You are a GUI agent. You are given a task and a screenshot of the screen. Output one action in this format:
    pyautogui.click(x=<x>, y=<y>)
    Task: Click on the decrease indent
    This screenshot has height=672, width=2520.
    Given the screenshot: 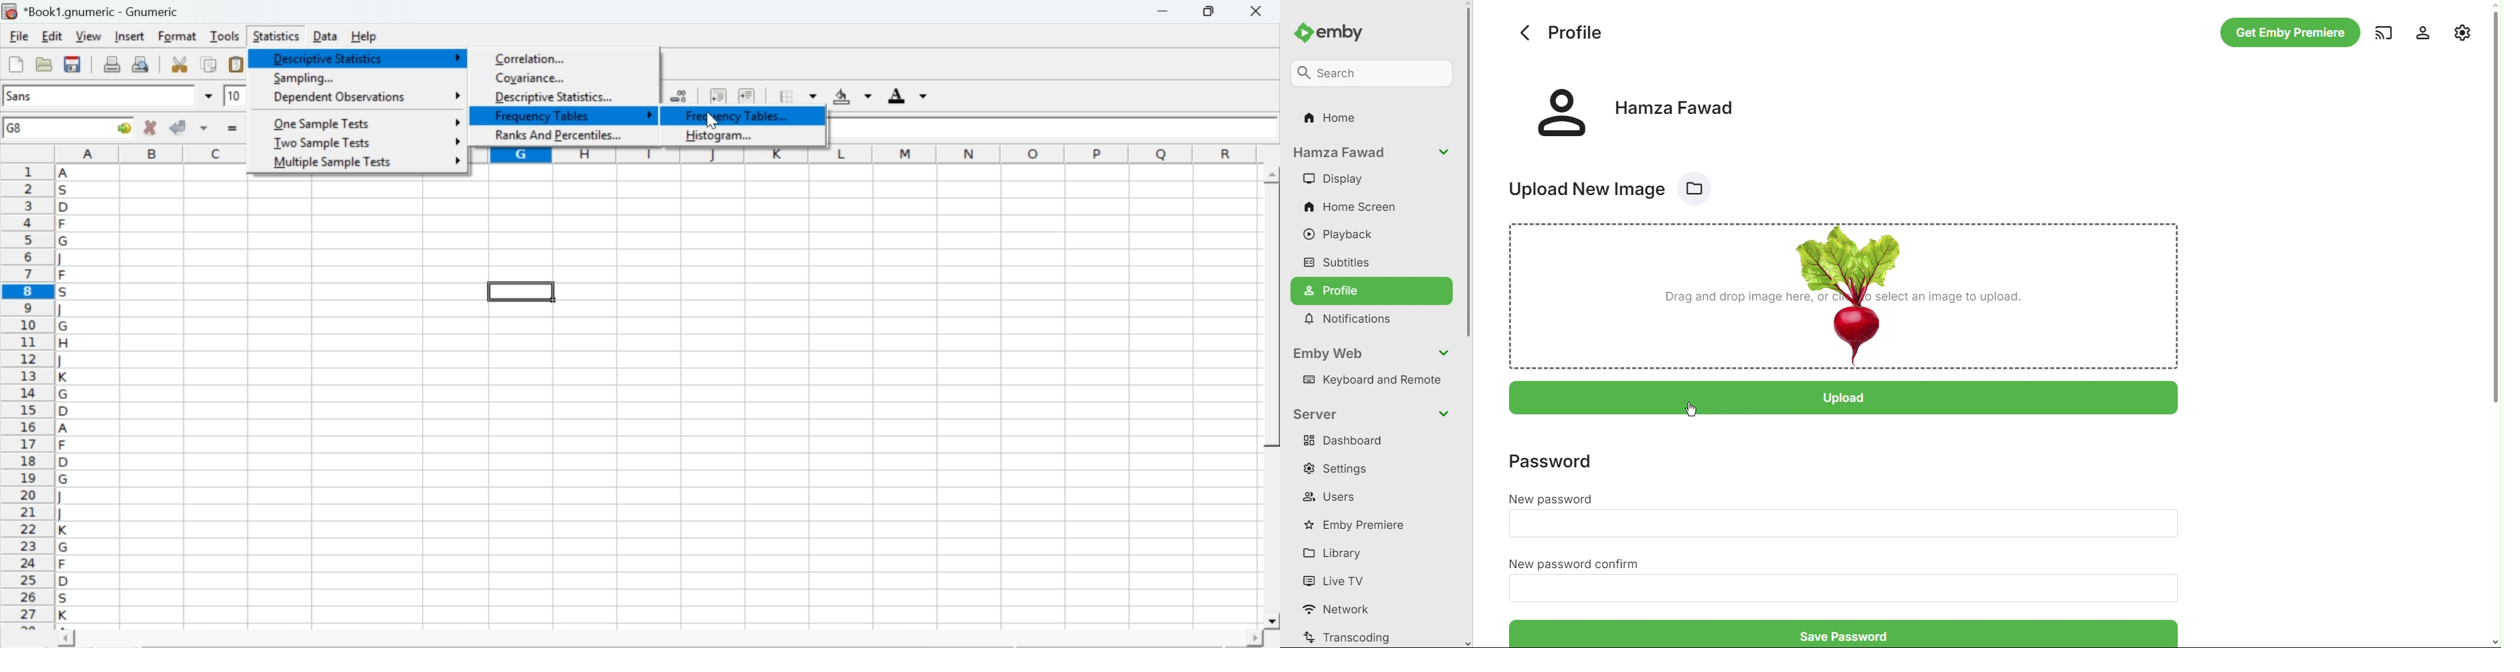 What is the action you would take?
    pyautogui.click(x=718, y=95)
    